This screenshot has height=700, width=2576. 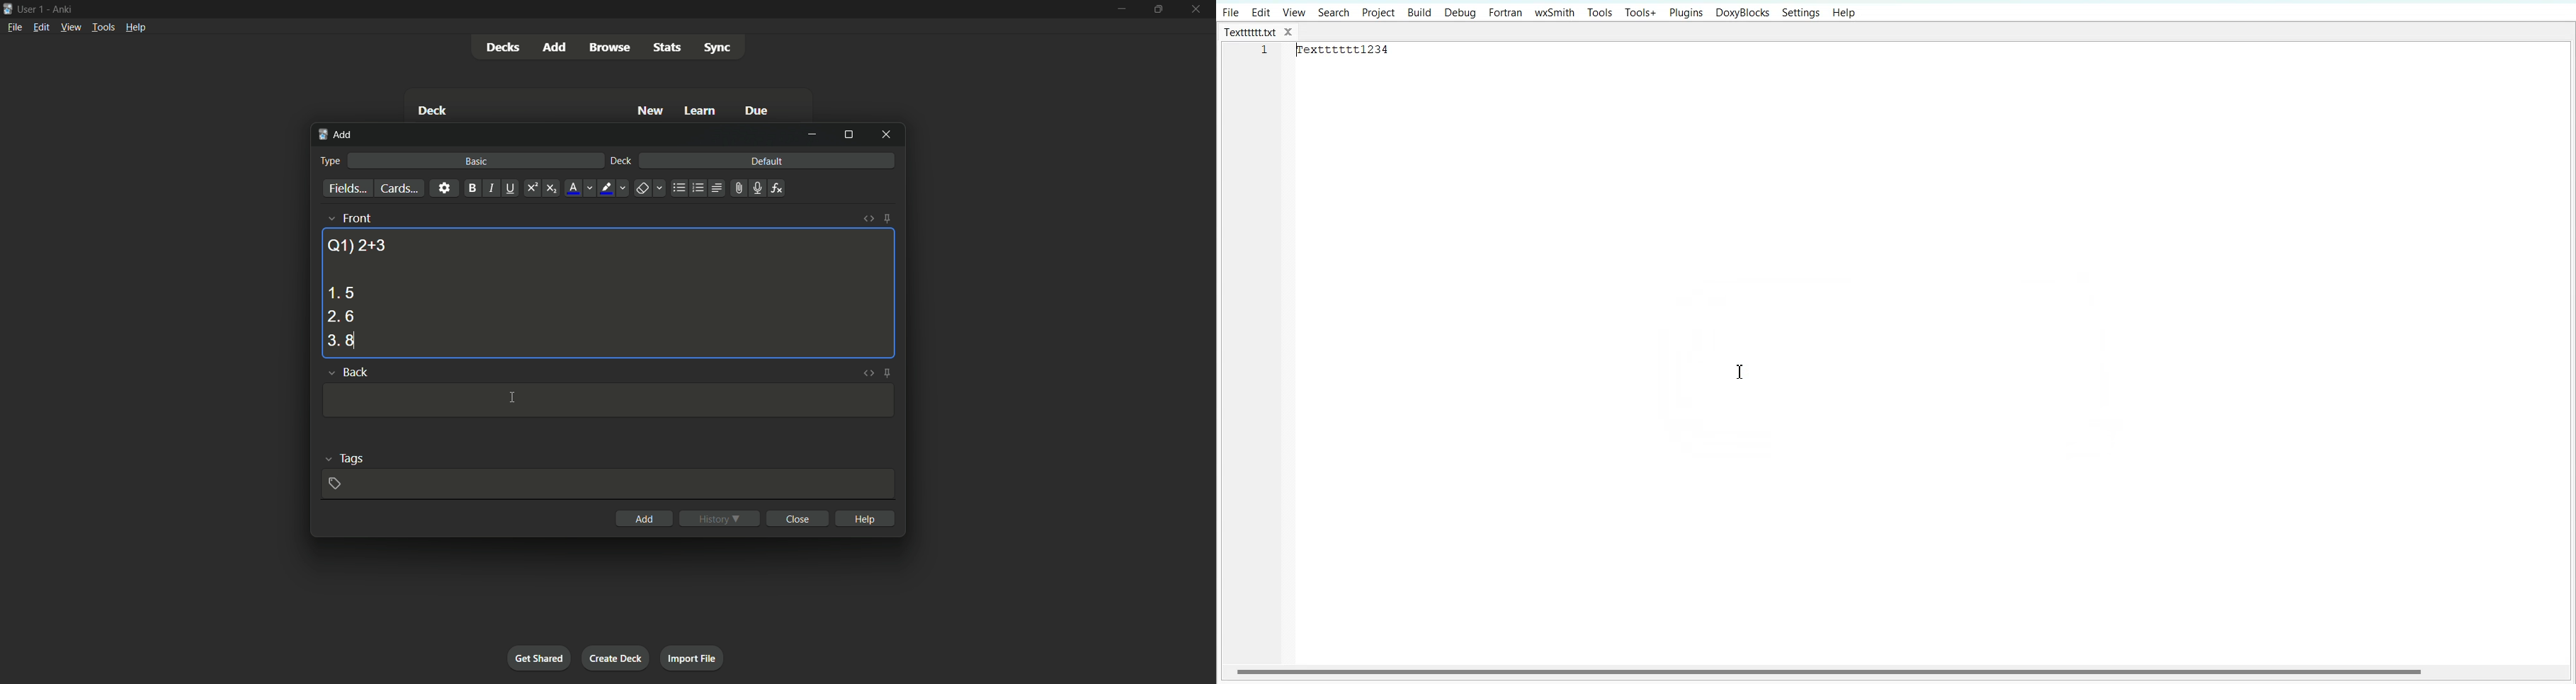 What do you see at coordinates (352, 457) in the screenshot?
I see `tags` at bounding box center [352, 457].